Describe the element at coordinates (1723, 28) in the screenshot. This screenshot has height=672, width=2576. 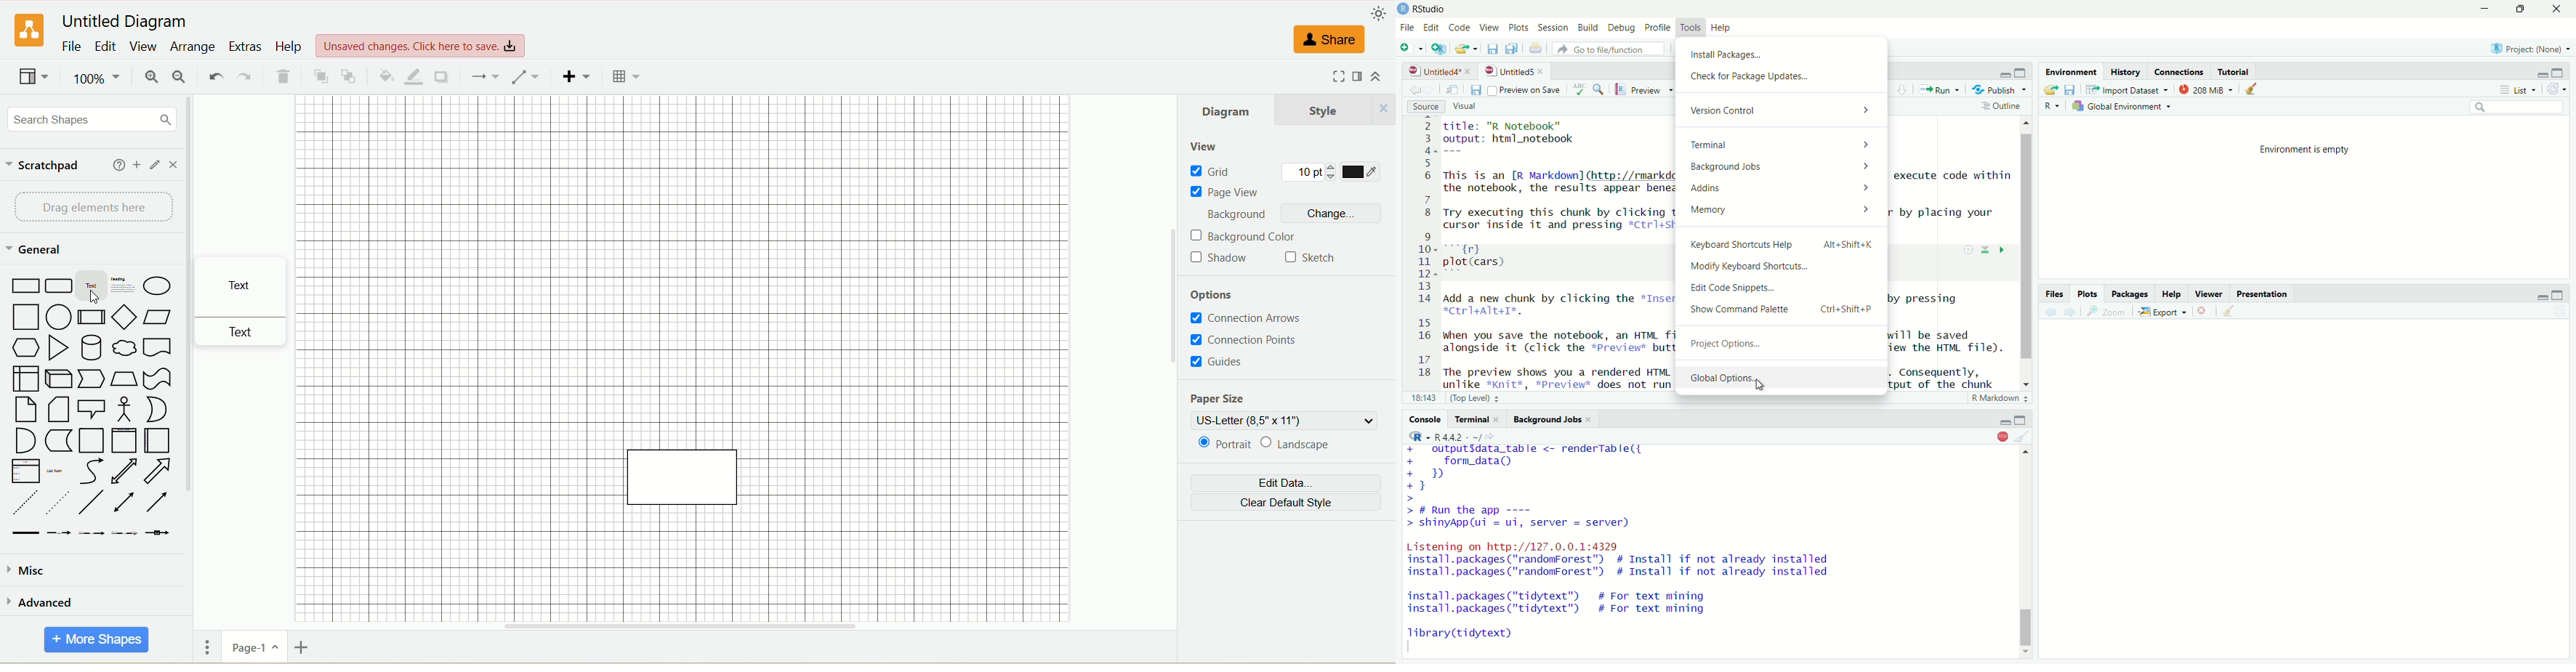
I see `Help` at that location.